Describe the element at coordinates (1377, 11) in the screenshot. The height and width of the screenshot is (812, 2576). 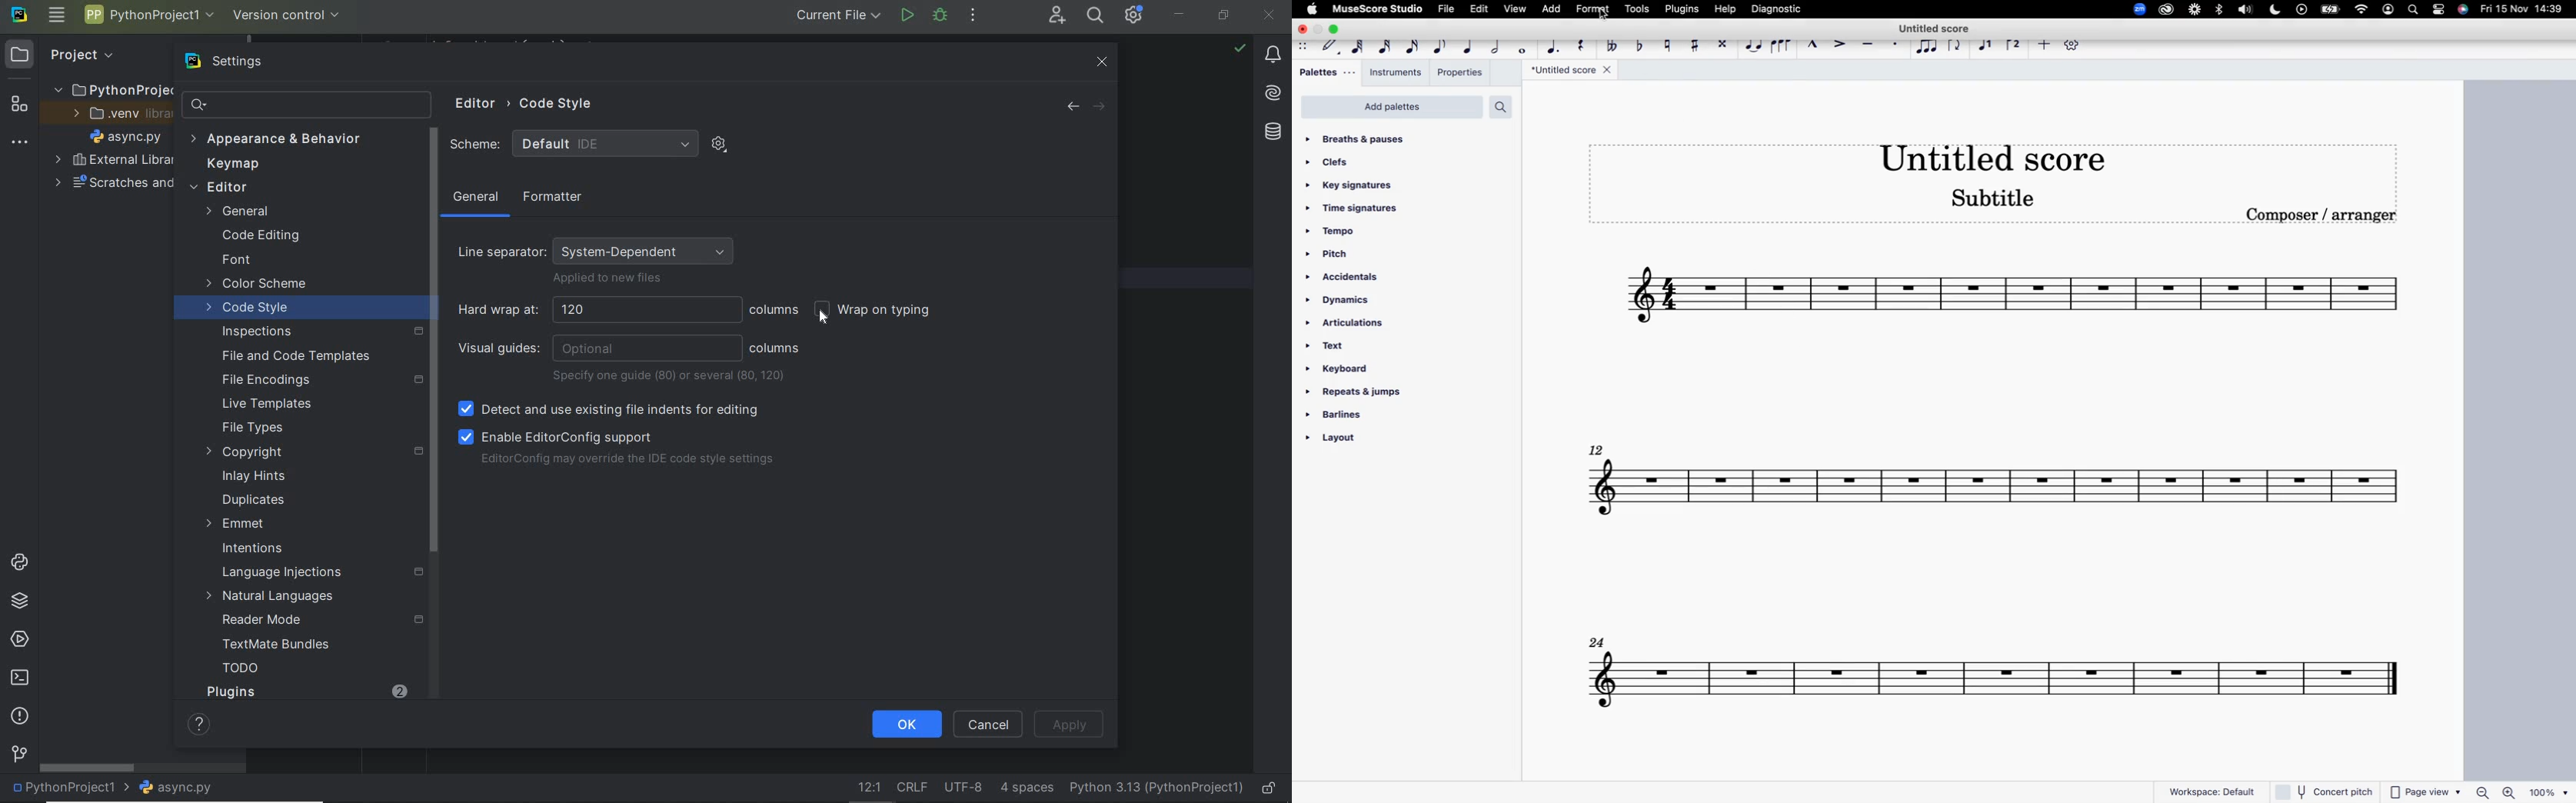
I see `musescore studio` at that location.